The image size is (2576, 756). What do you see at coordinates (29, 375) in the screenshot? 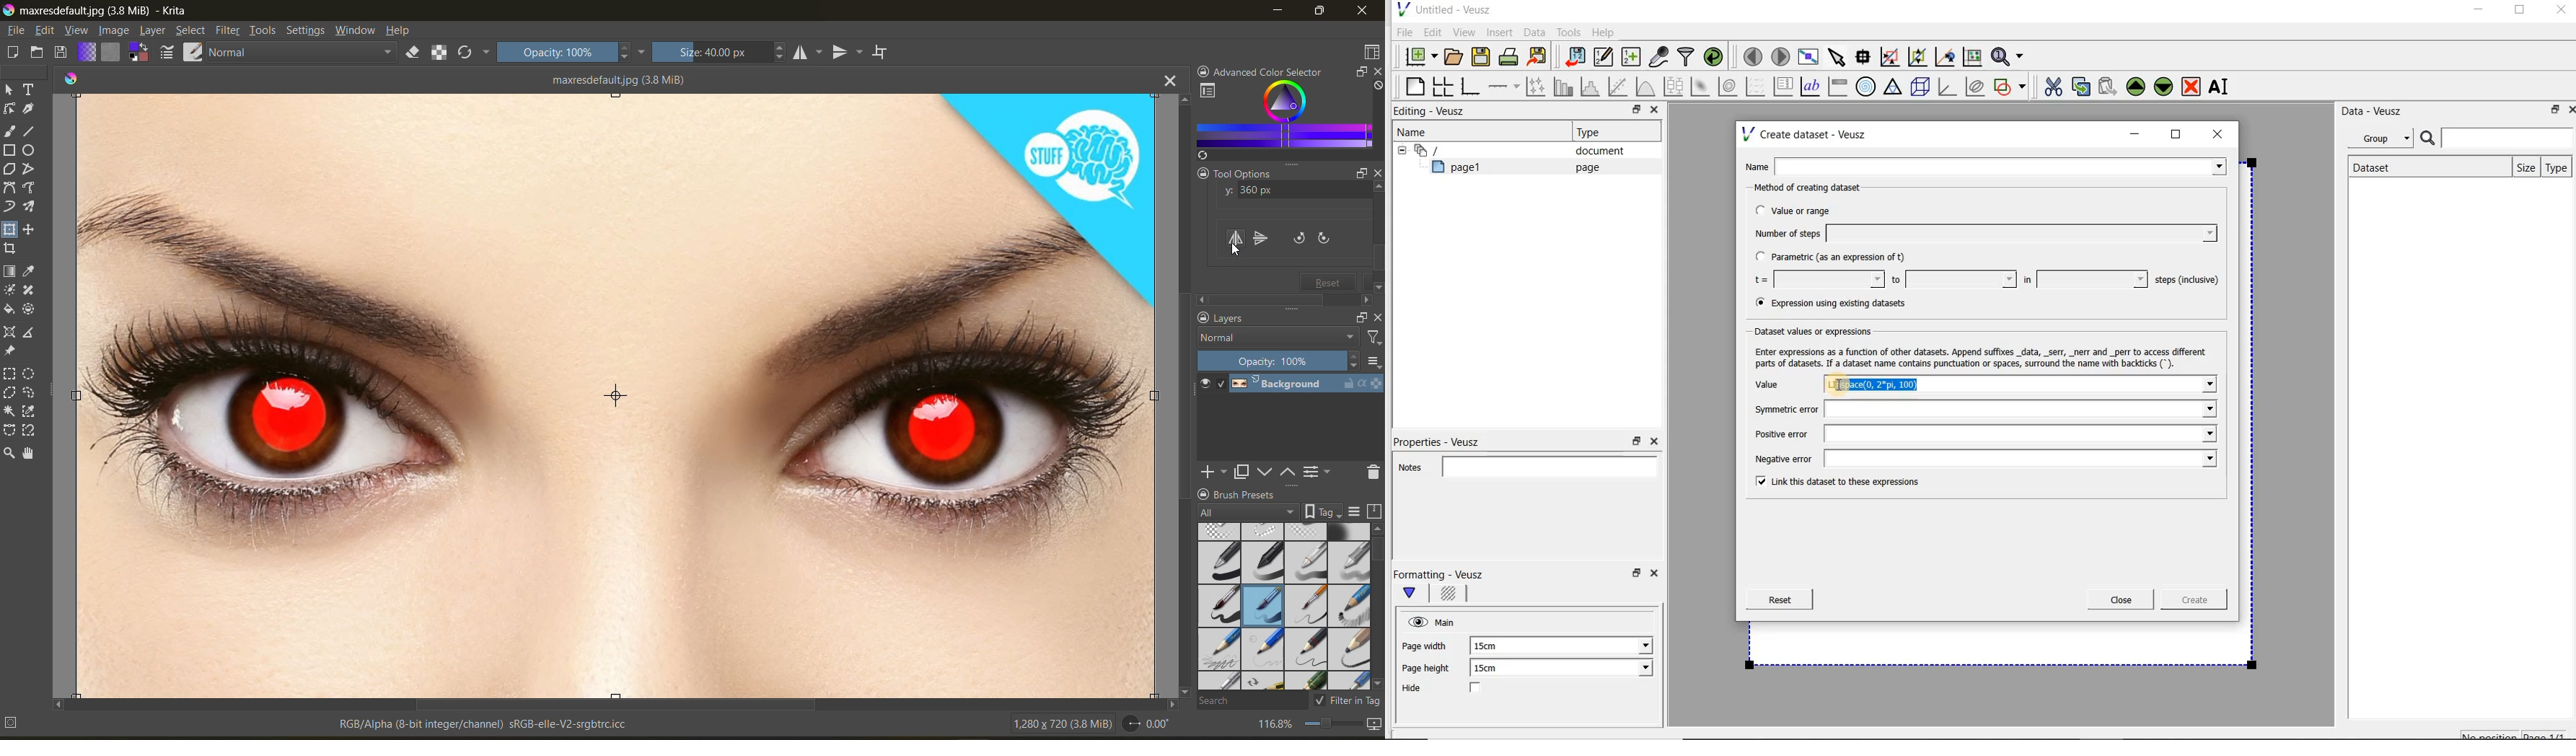
I see `tool` at bounding box center [29, 375].